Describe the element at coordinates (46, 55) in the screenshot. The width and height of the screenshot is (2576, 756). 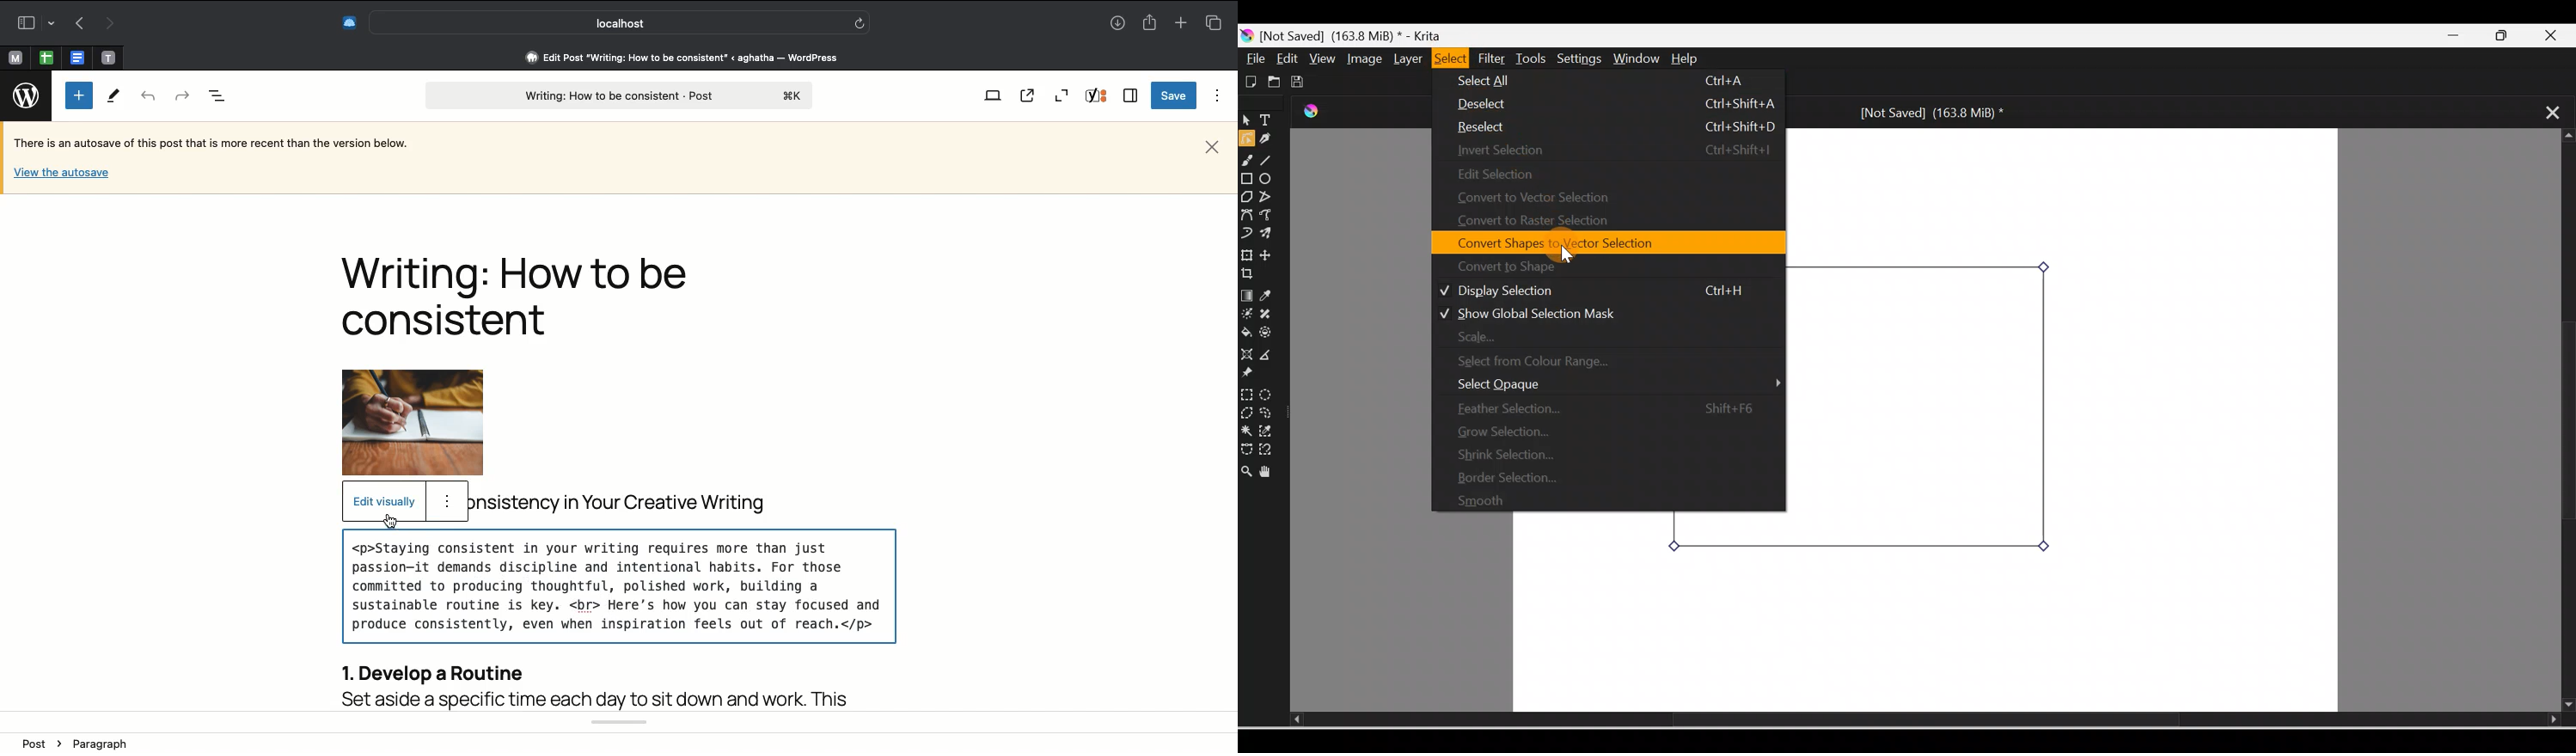
I see `pinned tab, google sheet` at that location.